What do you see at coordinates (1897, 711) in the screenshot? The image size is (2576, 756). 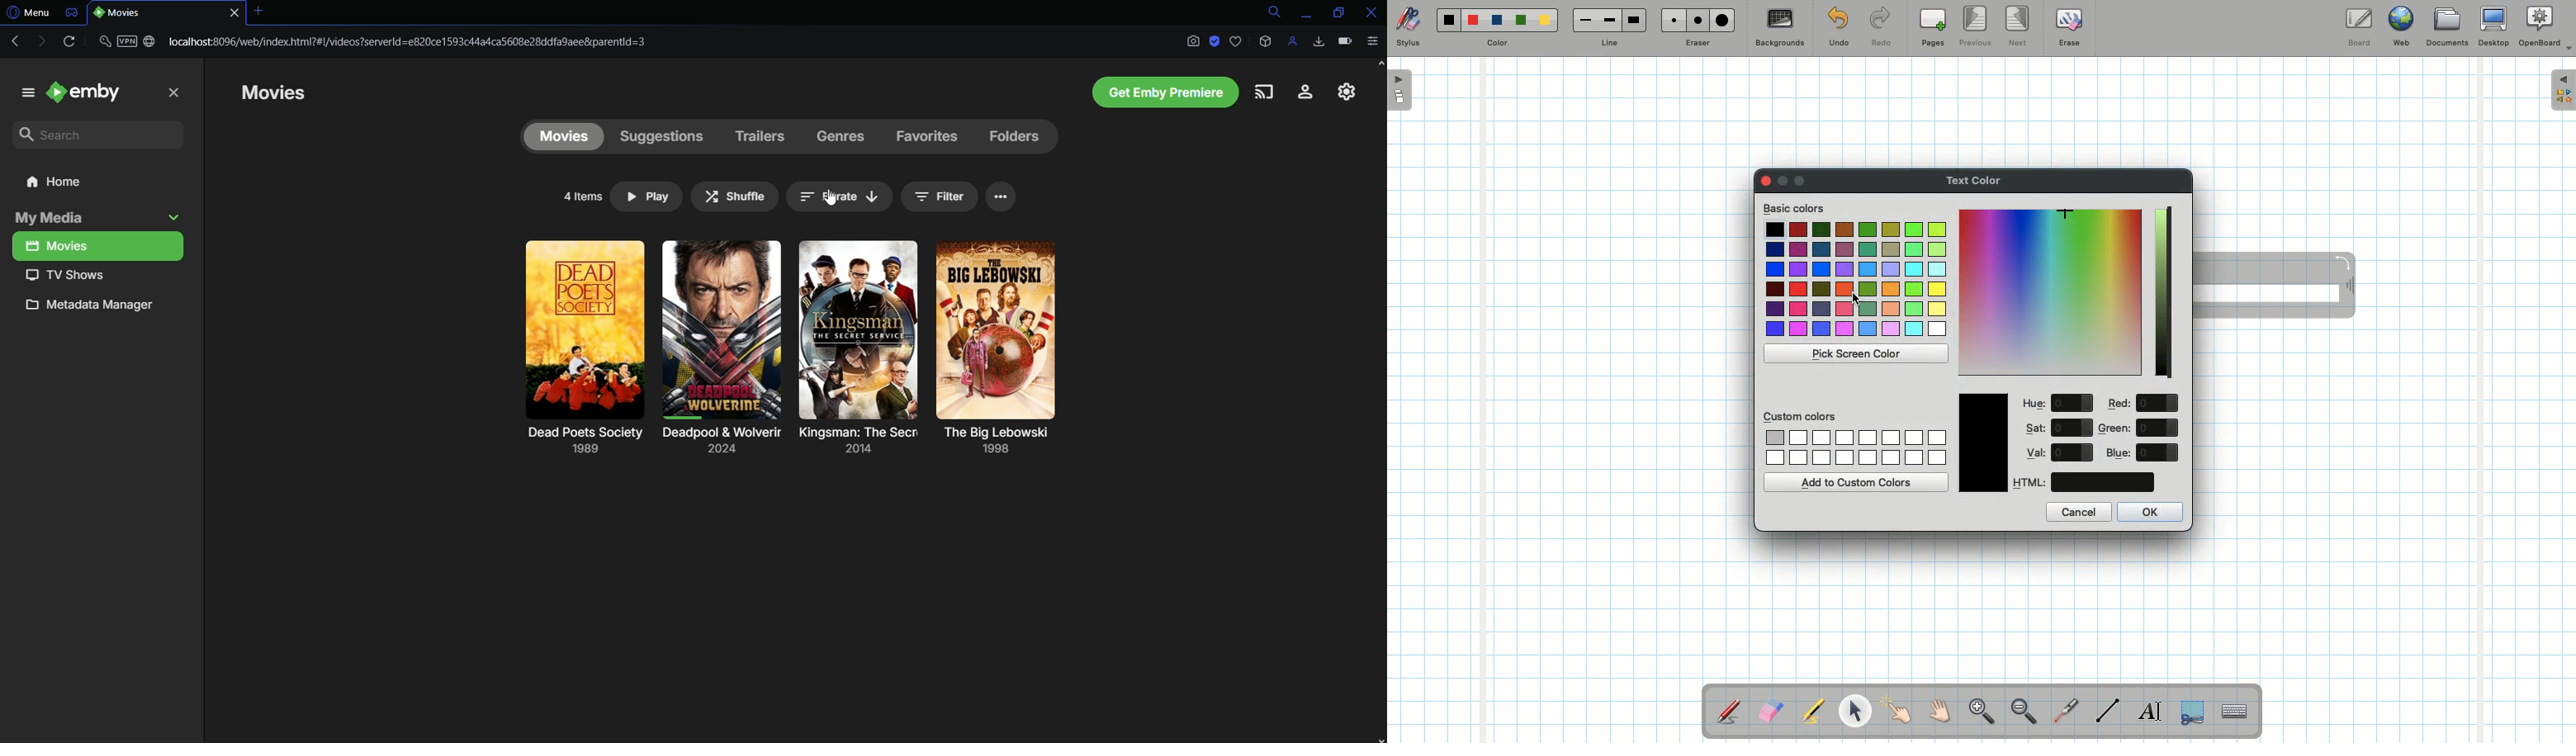 I see `Pointer` at bounding box center [1897, 711].